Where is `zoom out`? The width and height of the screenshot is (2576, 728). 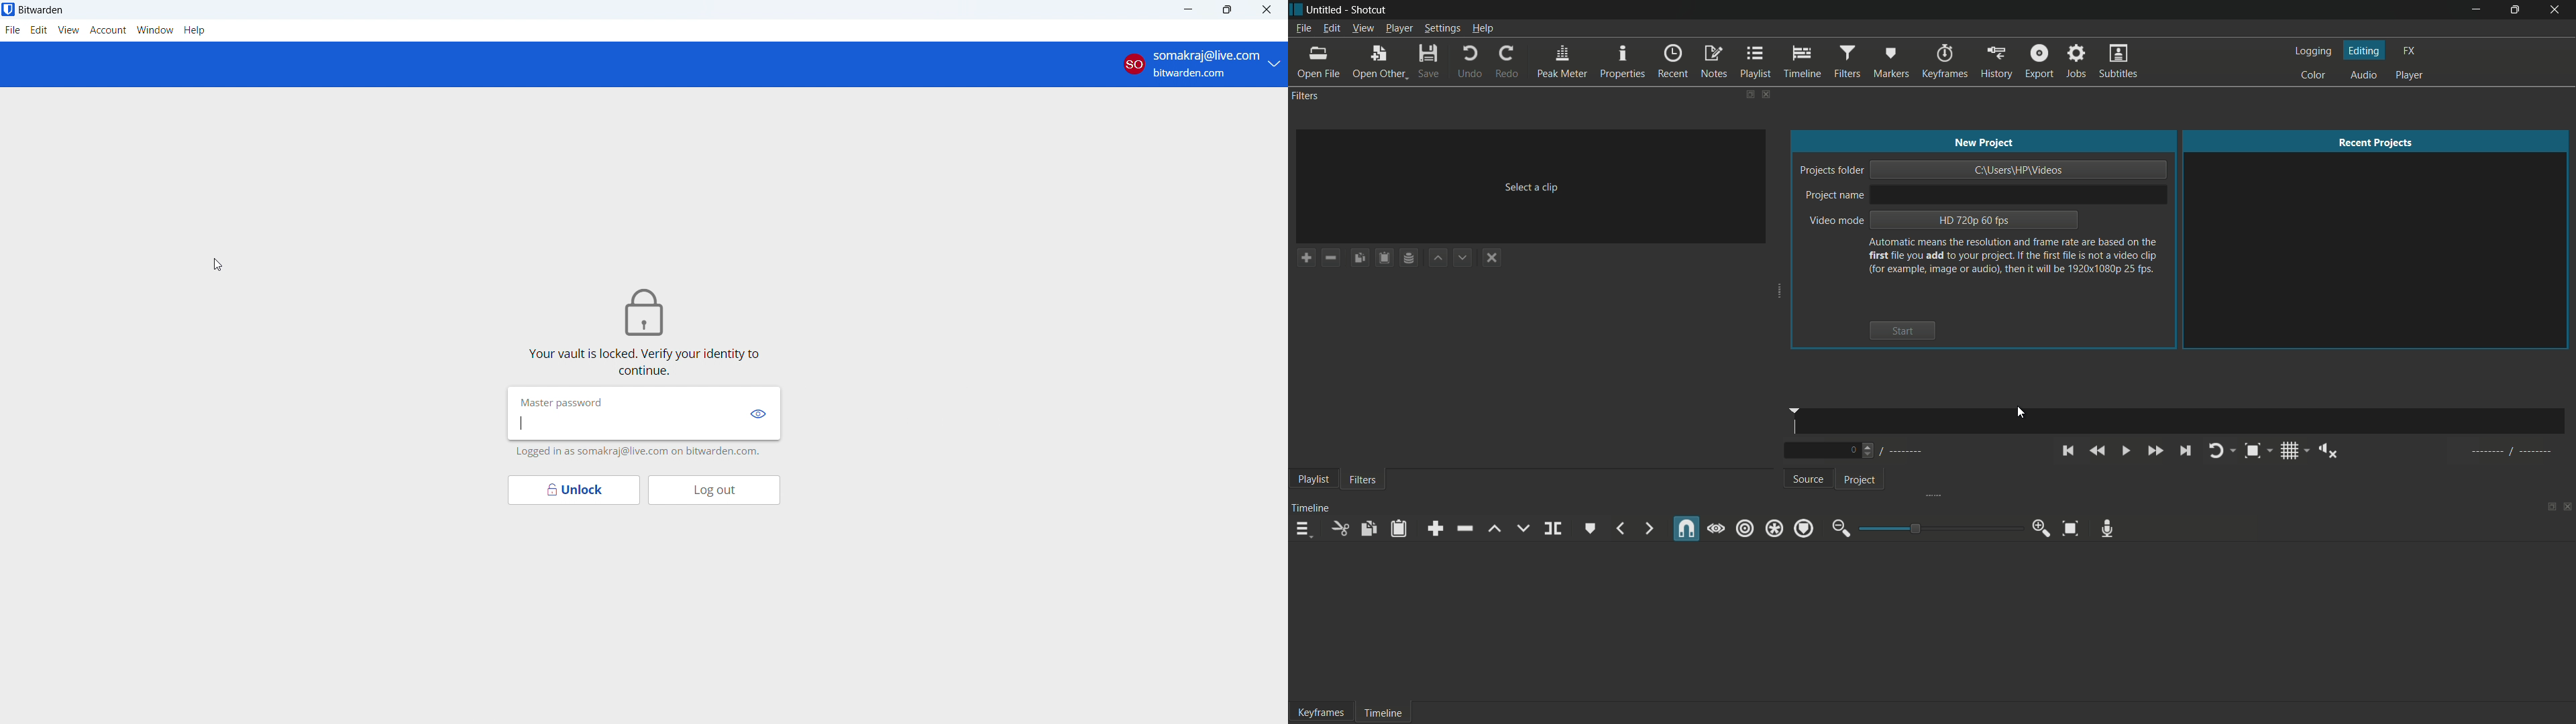
zoom out is located at coordinates (1839, 529).